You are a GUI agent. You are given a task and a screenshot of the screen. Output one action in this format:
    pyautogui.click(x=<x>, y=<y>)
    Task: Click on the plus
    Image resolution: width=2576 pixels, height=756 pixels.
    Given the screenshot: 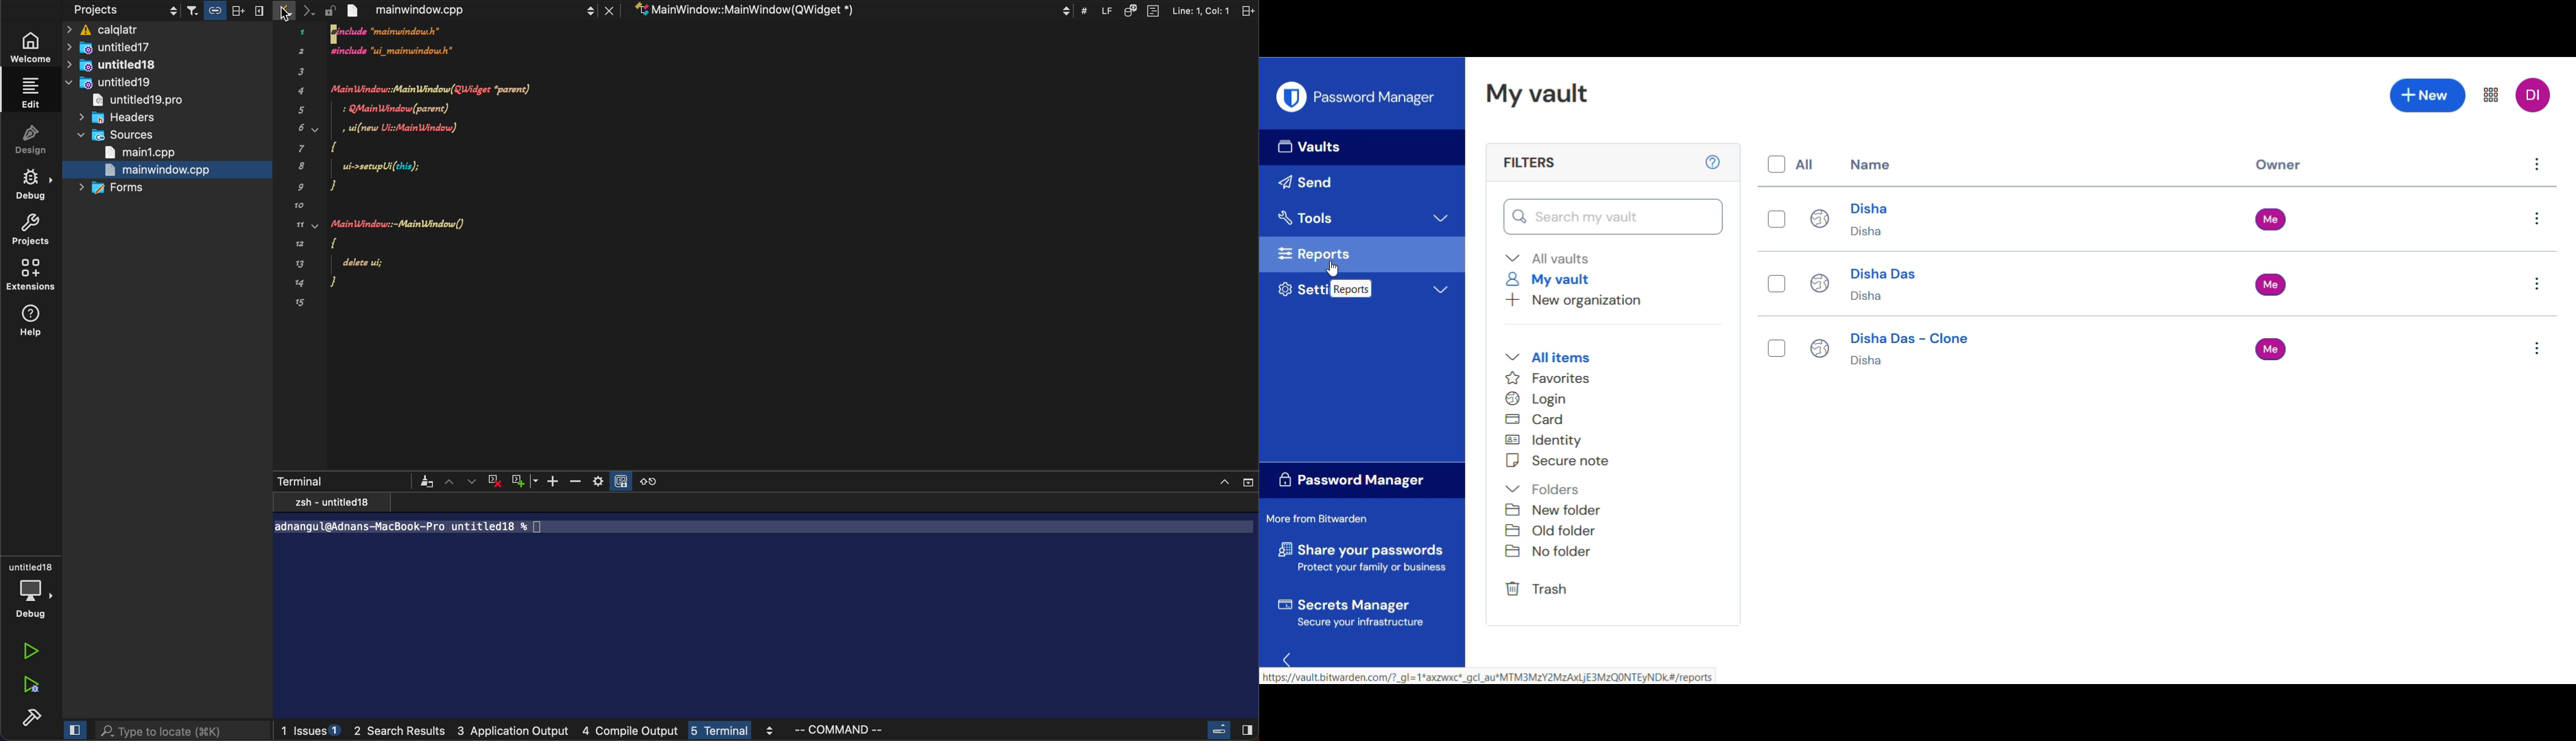 What is the action you would take?
    pyautogui.click(x=527, y=481)
    